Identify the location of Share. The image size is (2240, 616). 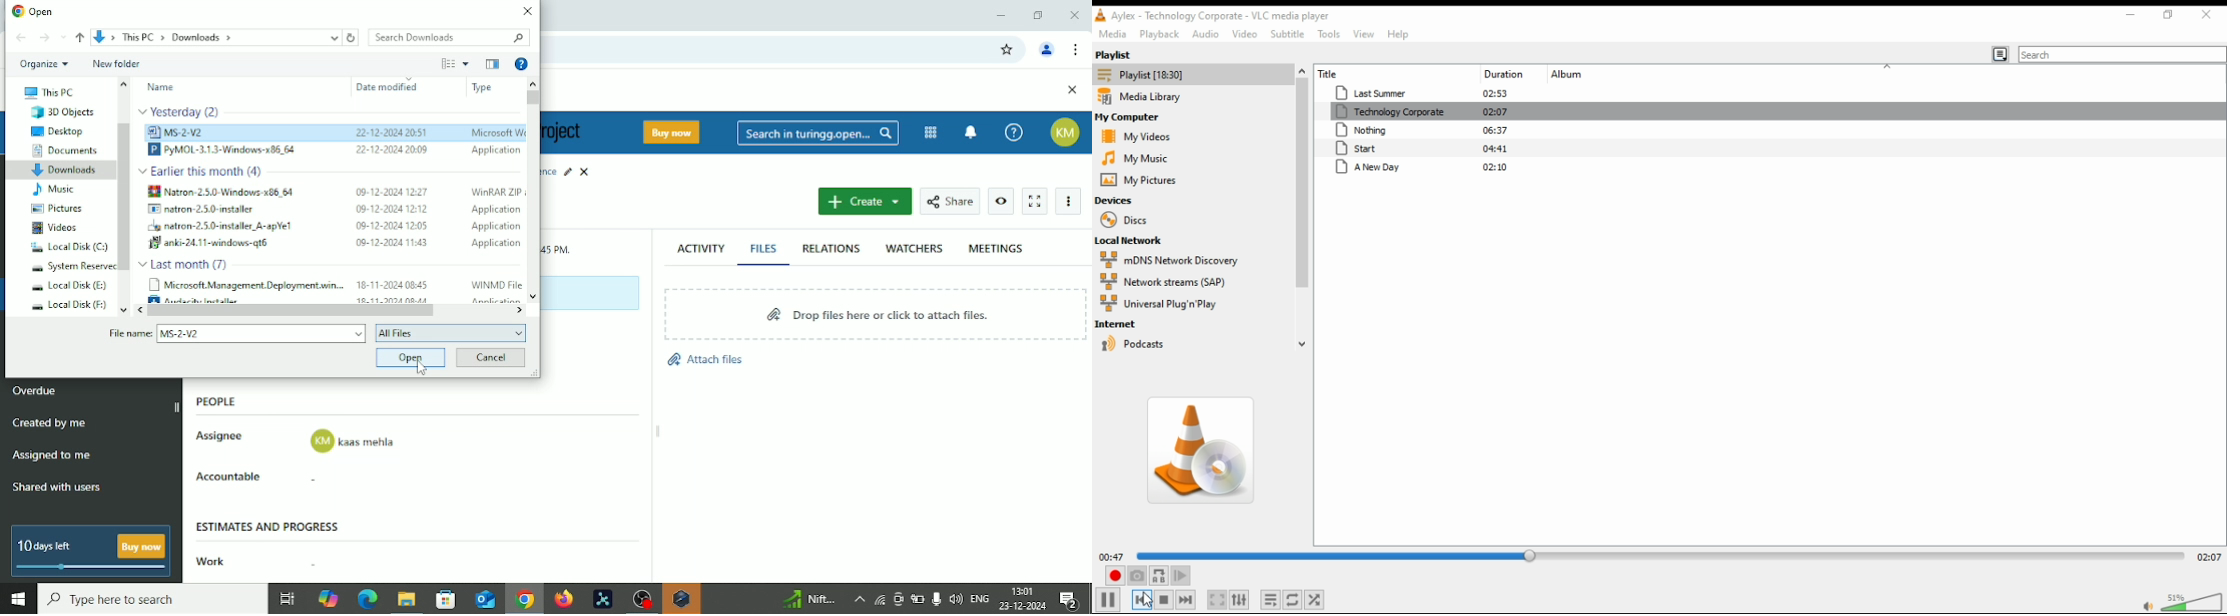
(950, 200).